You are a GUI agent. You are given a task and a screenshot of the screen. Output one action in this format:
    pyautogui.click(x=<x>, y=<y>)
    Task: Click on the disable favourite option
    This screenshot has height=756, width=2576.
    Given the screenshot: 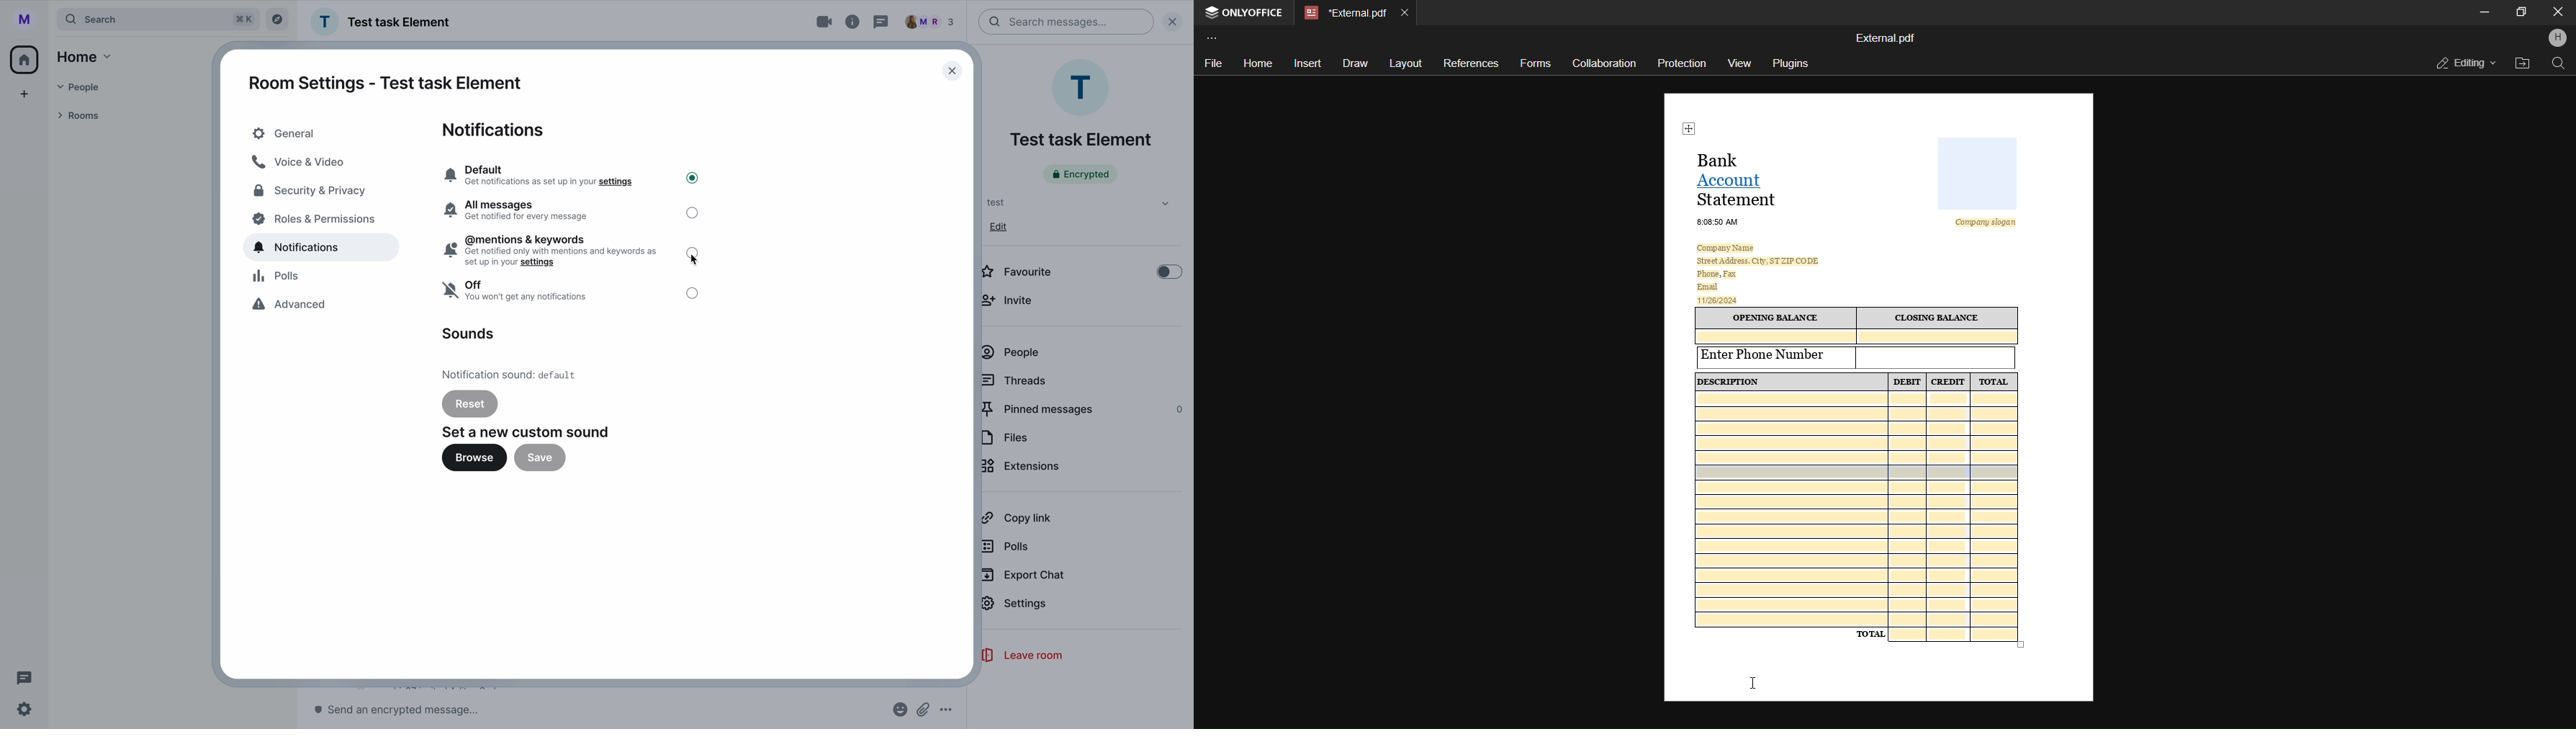 What is the action you would take?
    pyautogui.click(x=1082, y=270)
    